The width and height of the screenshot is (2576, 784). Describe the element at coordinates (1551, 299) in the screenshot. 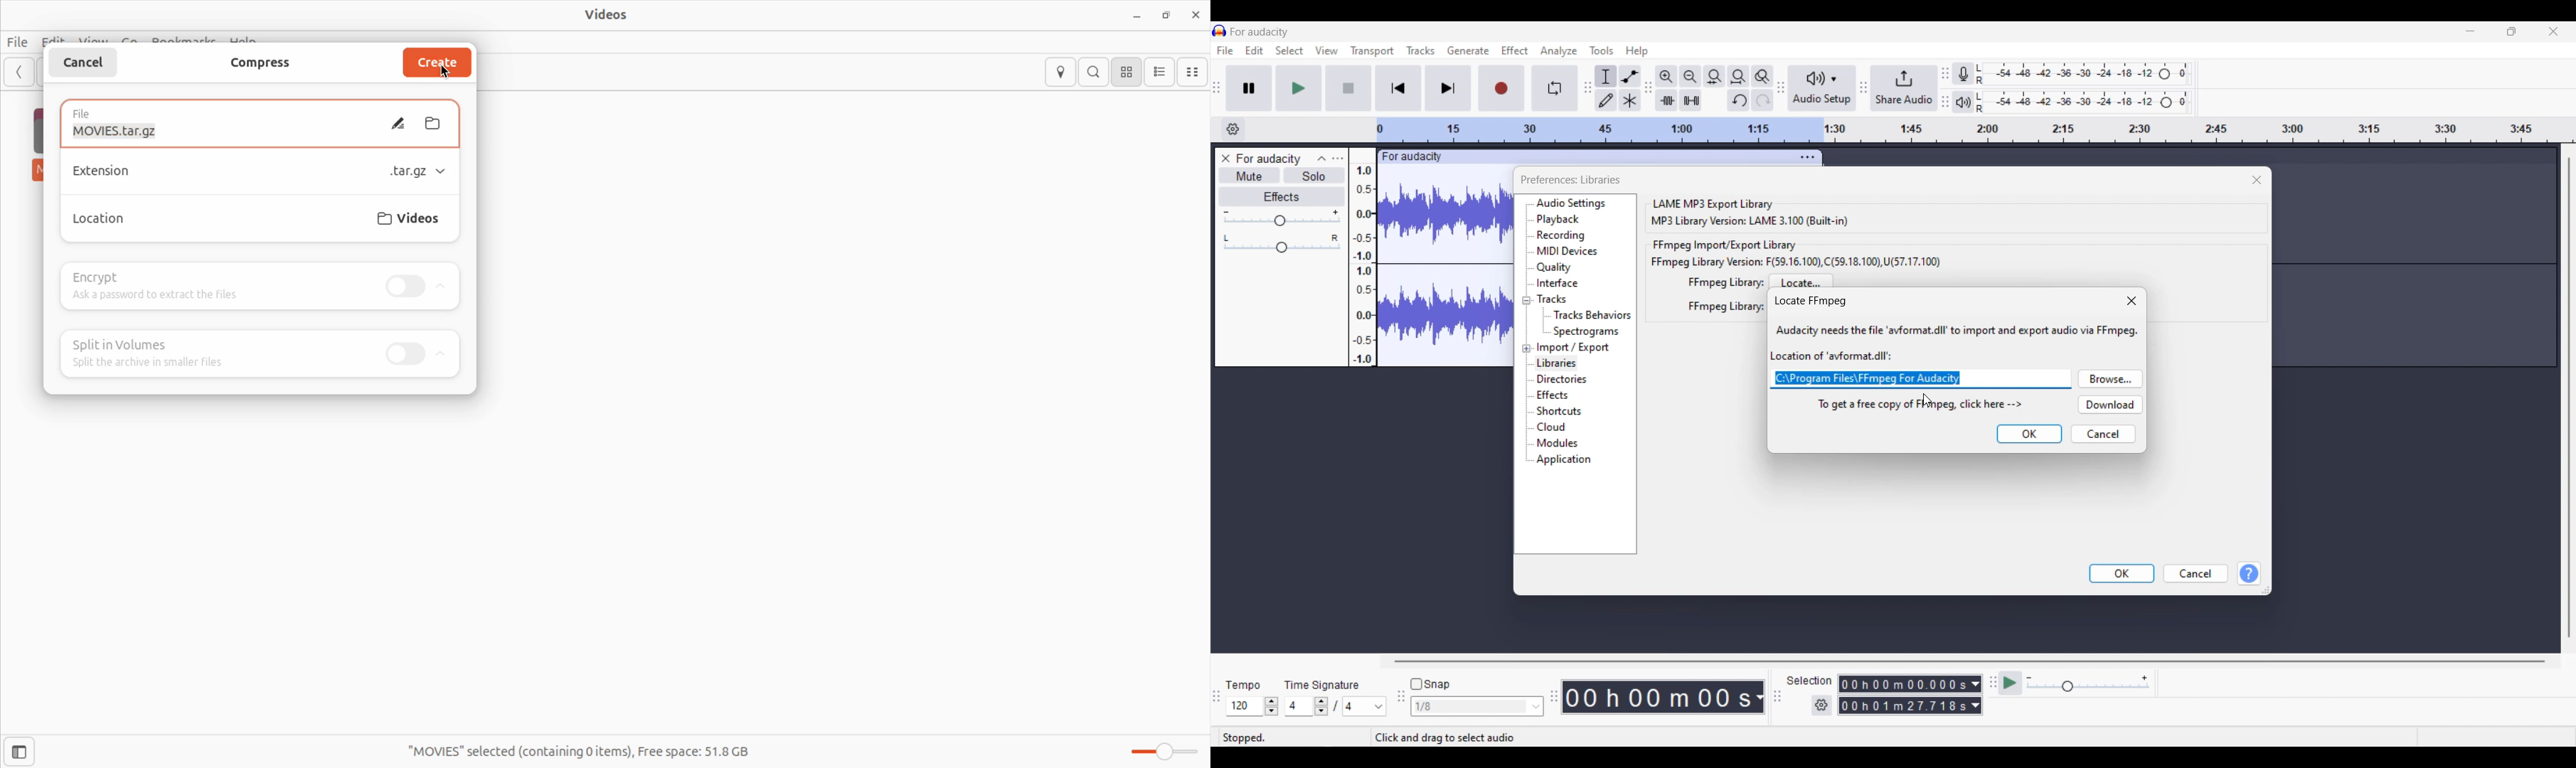

I see `Tracks` at that location.